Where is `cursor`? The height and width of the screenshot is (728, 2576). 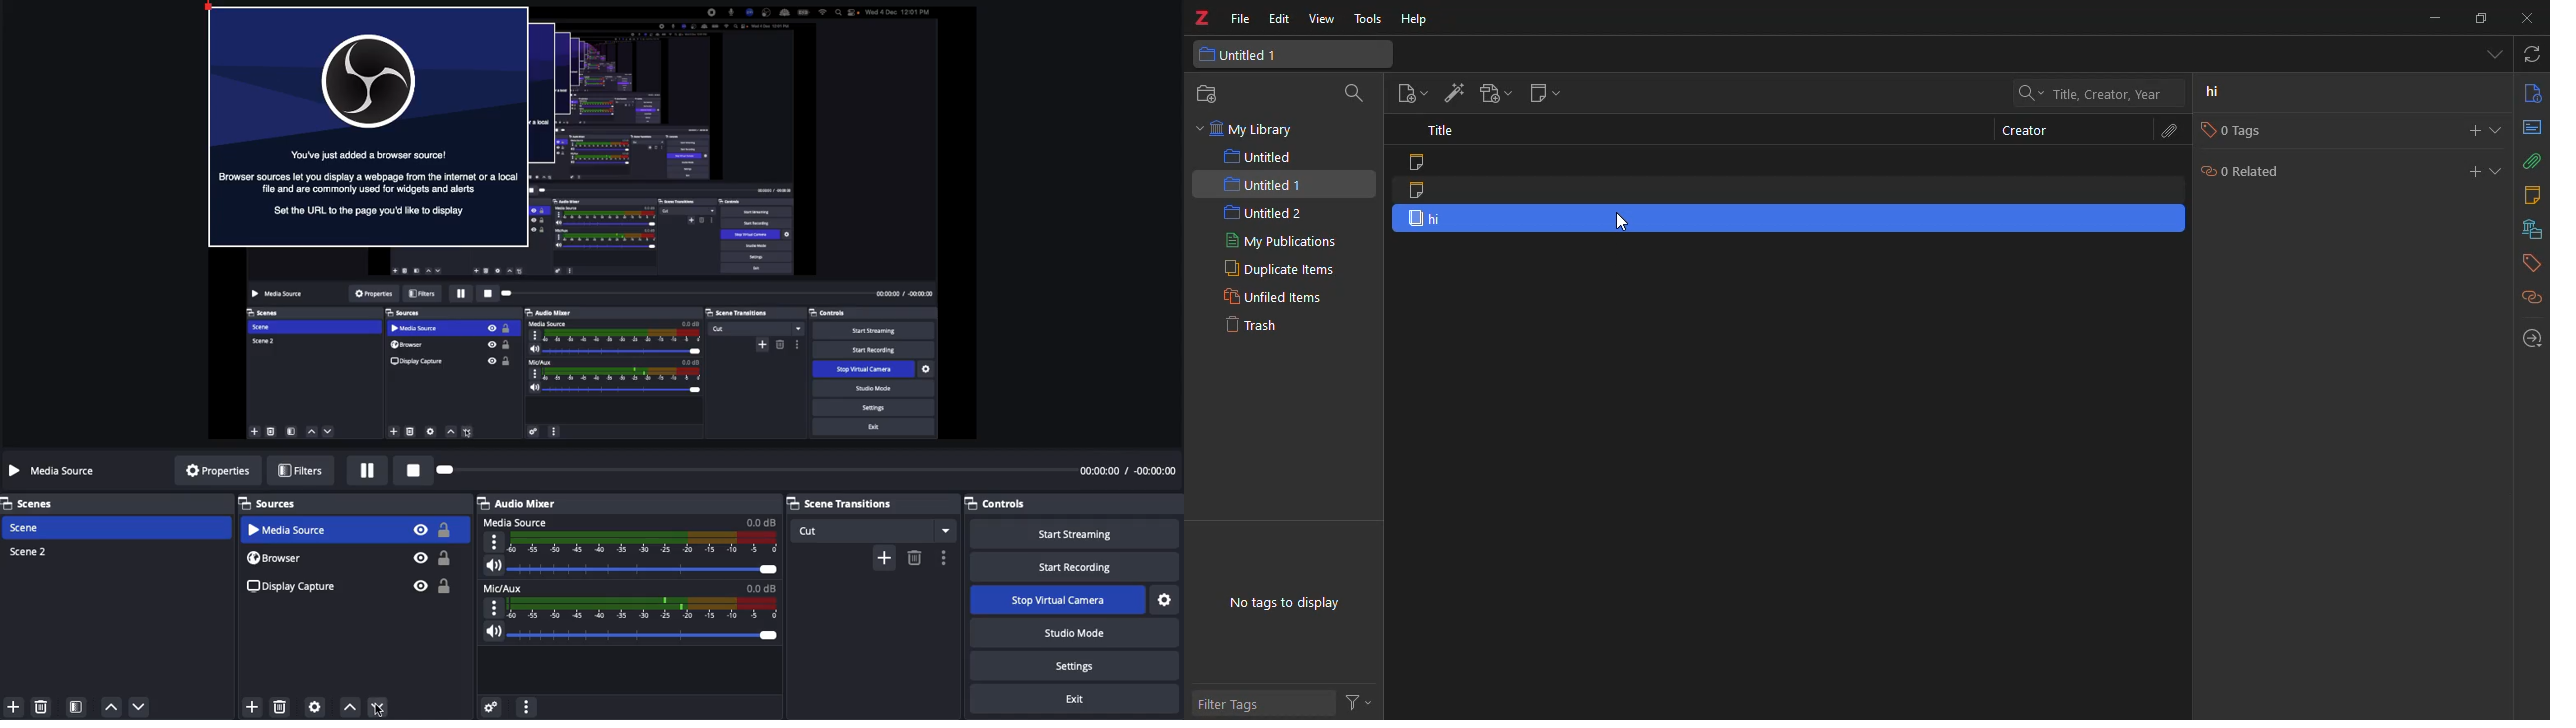 cursor is located at coordinates (1624, 226).